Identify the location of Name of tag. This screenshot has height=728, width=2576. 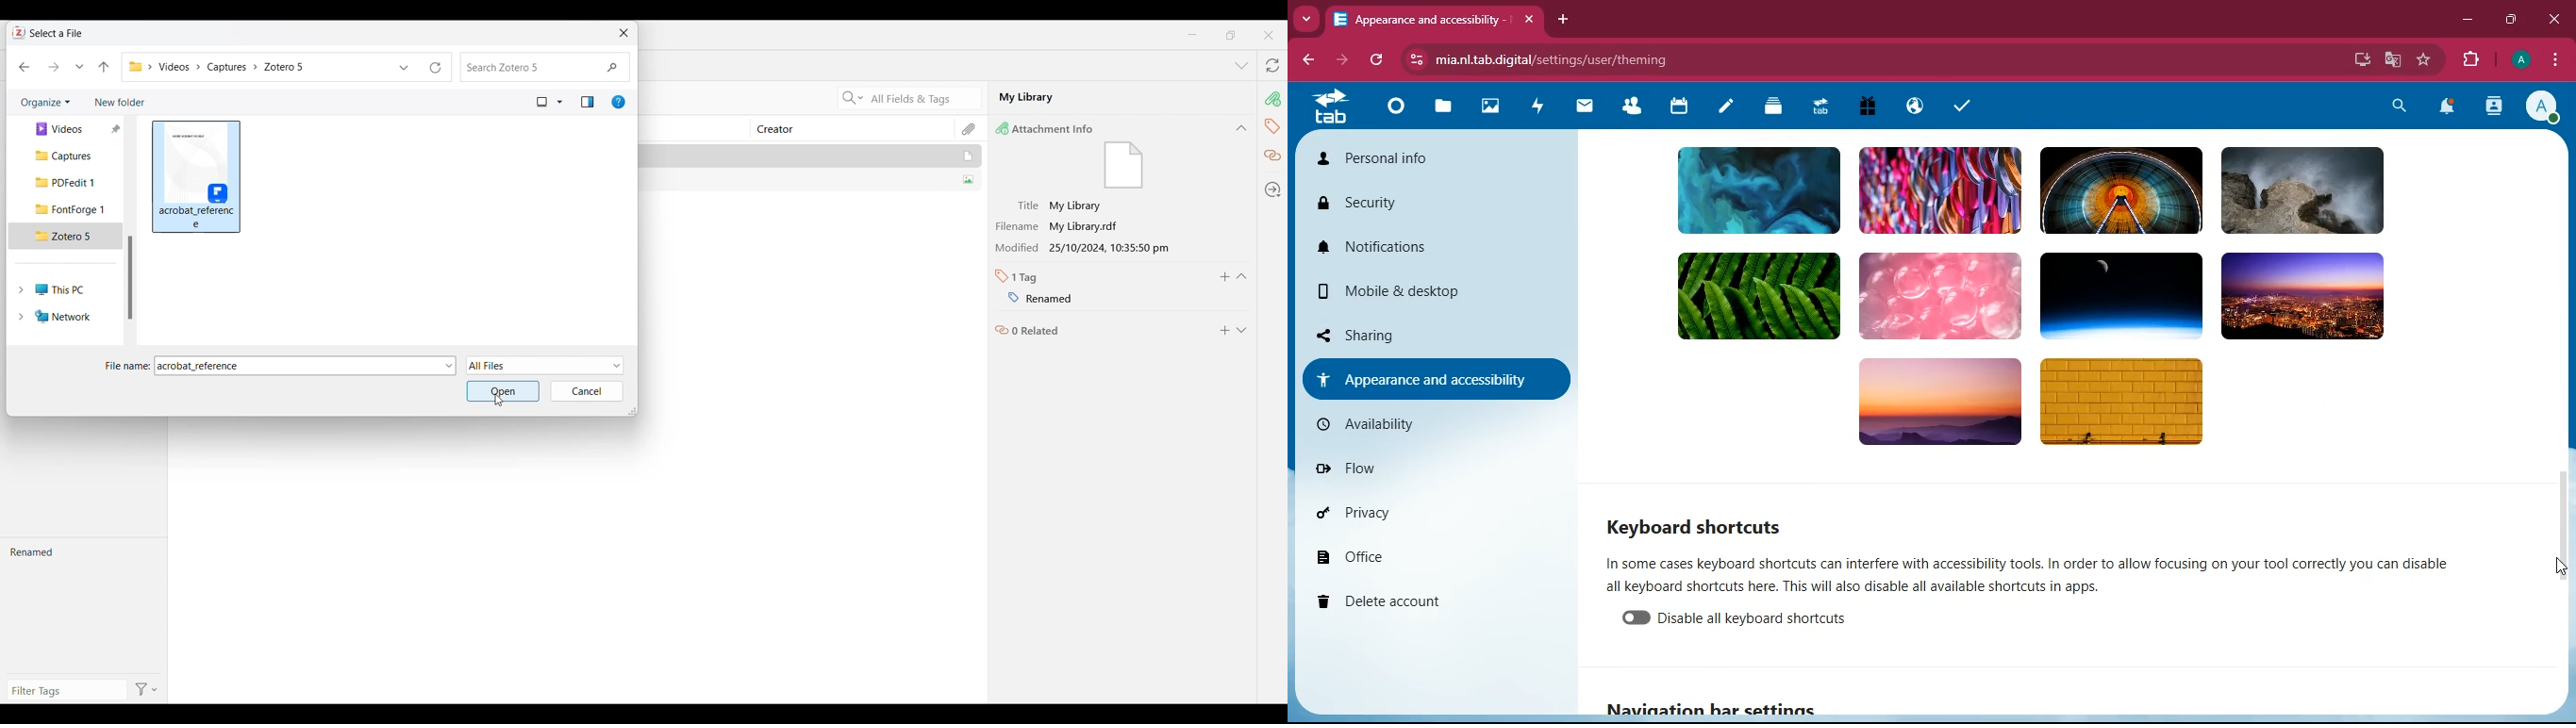
(1032, 296).